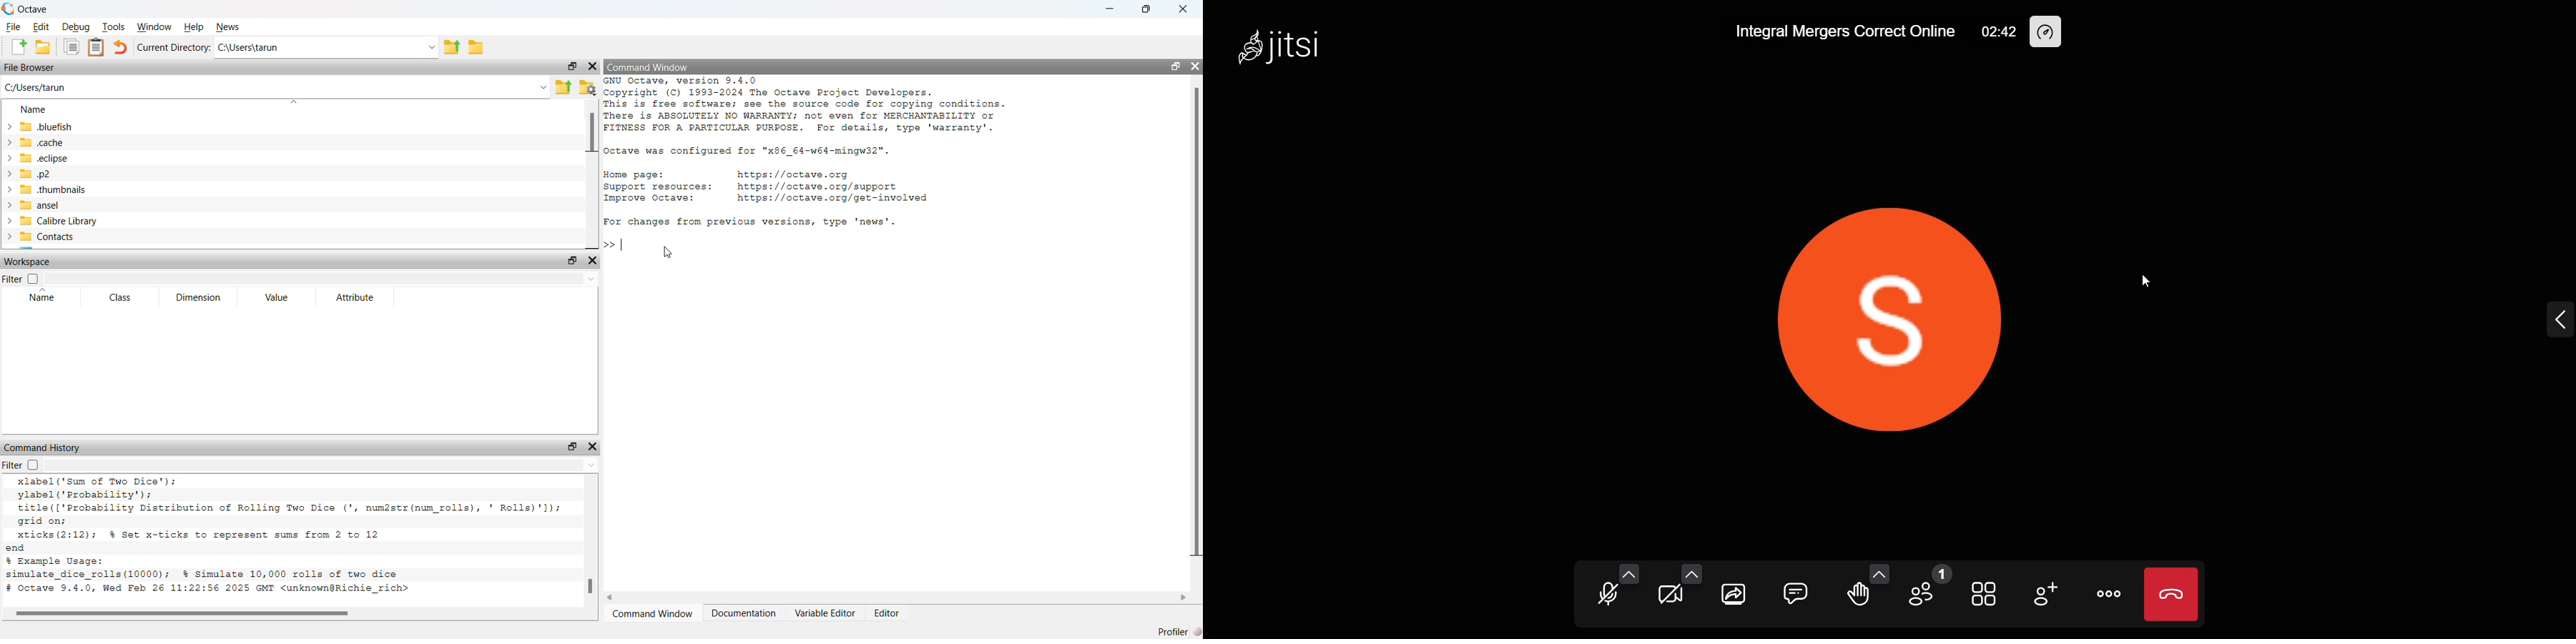 This screenshot has height=644, width=2576. I want to click on .thubnails, so click(45, 189).